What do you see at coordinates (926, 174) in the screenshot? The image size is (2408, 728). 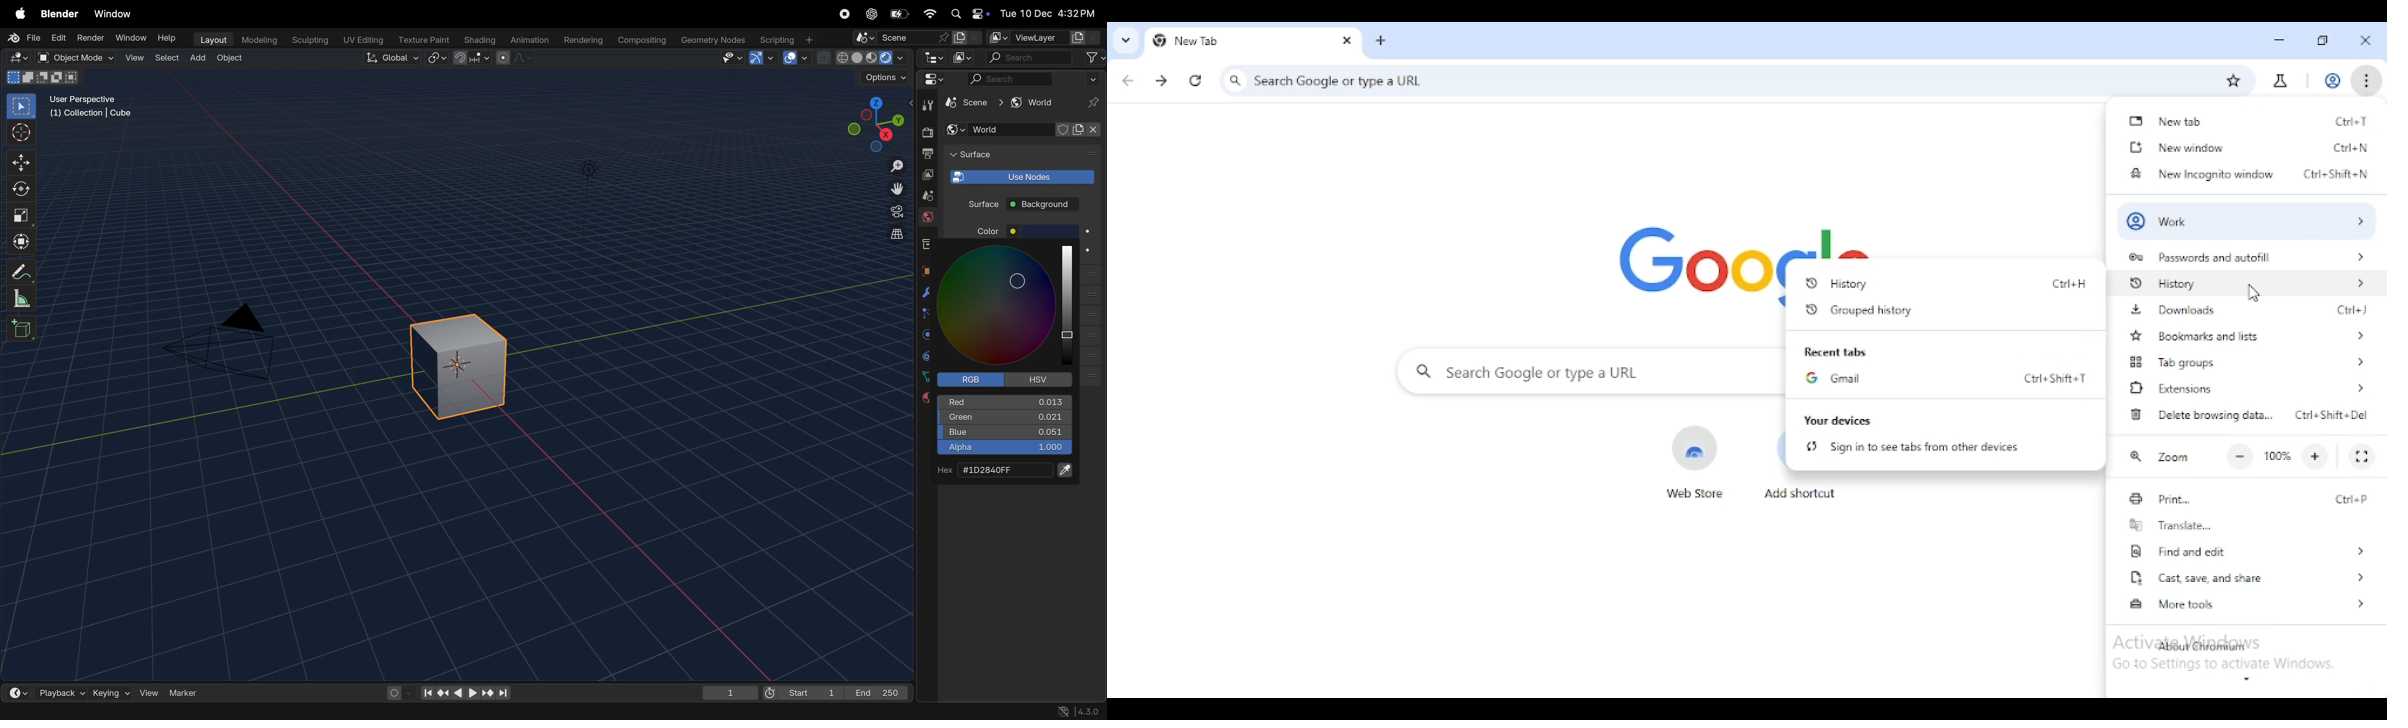 I see `out put` at bounding box center [926, 174].